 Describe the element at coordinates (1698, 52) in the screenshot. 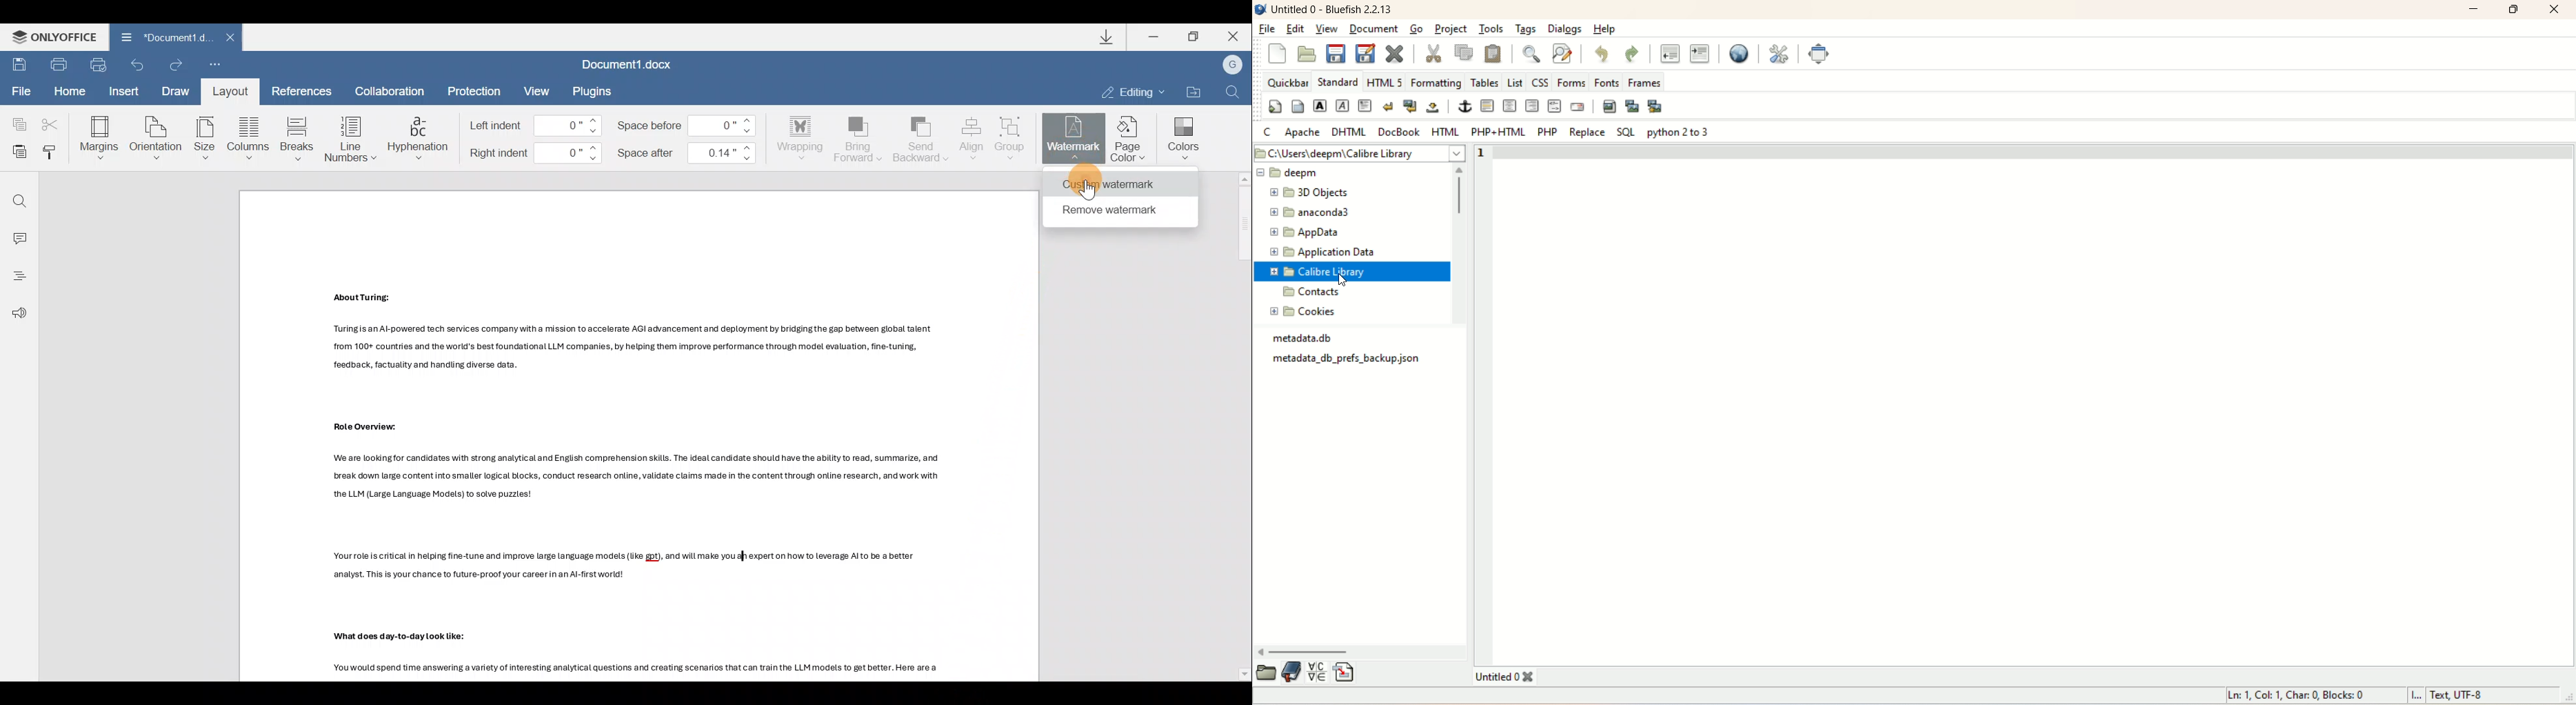

I see `indent` at that location.